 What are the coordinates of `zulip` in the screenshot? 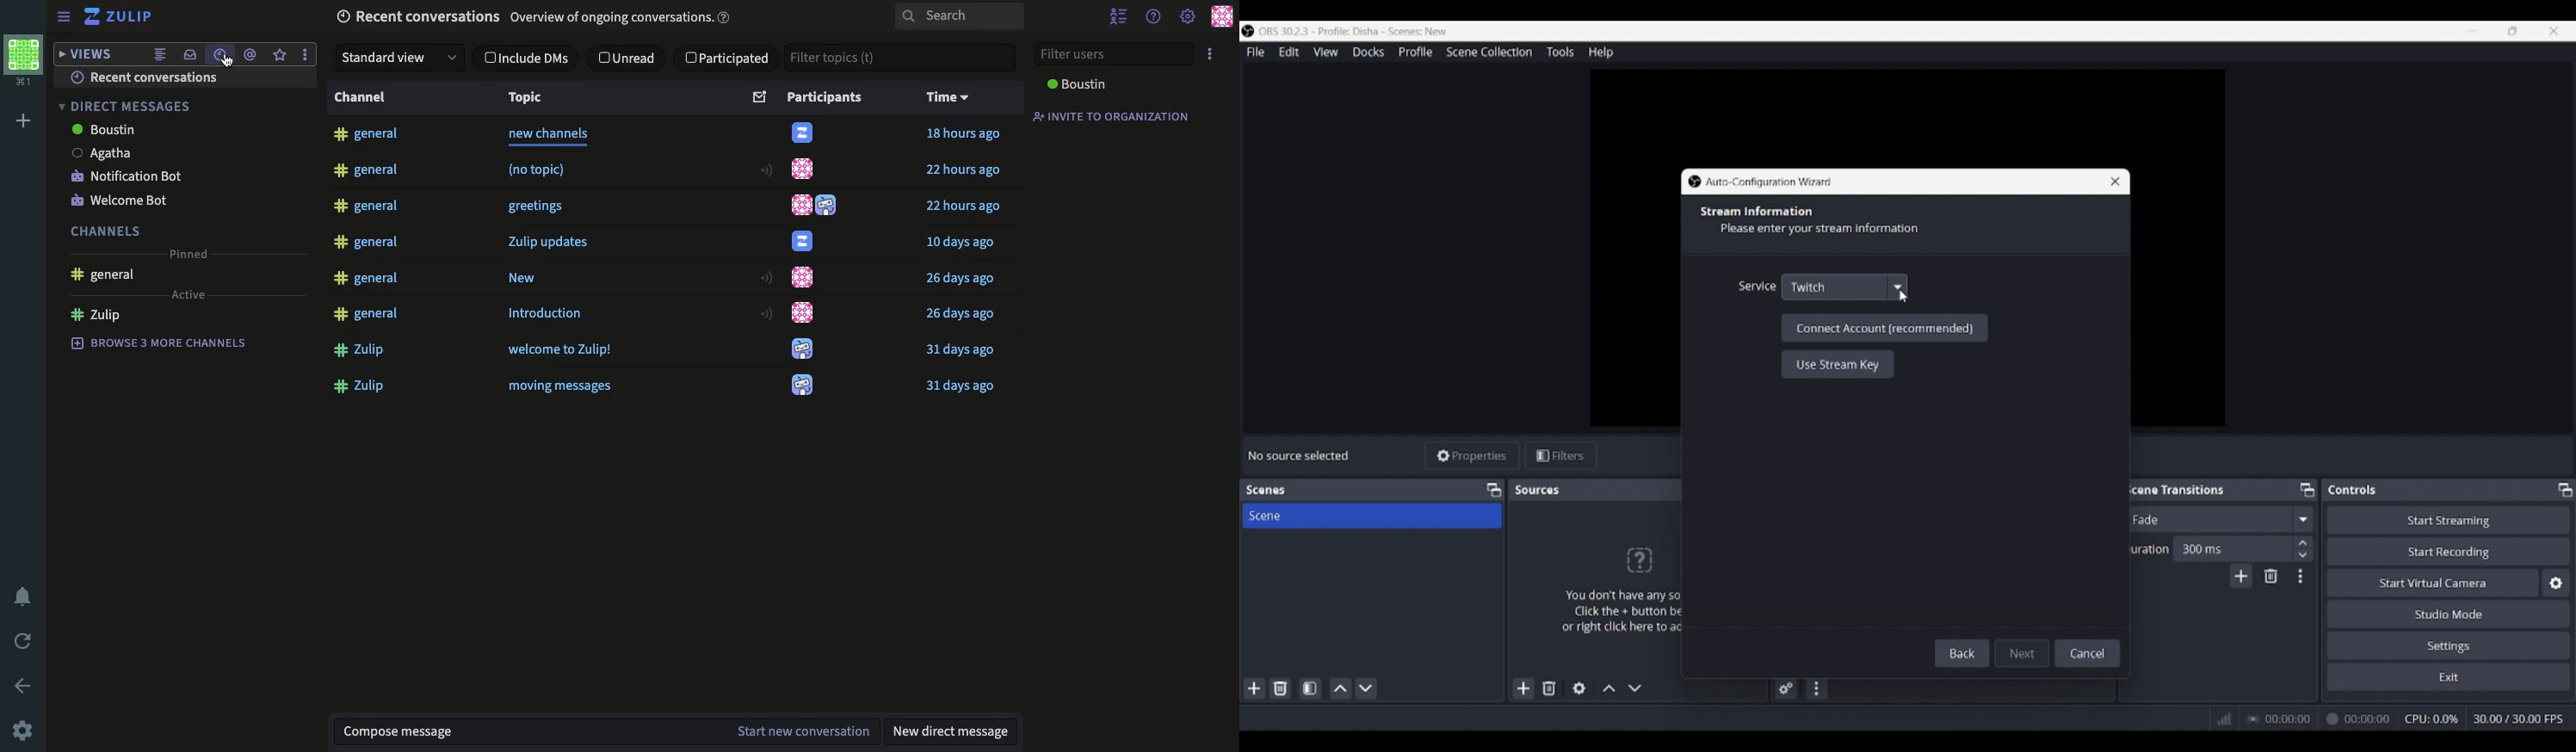 It's located at (362, 386).